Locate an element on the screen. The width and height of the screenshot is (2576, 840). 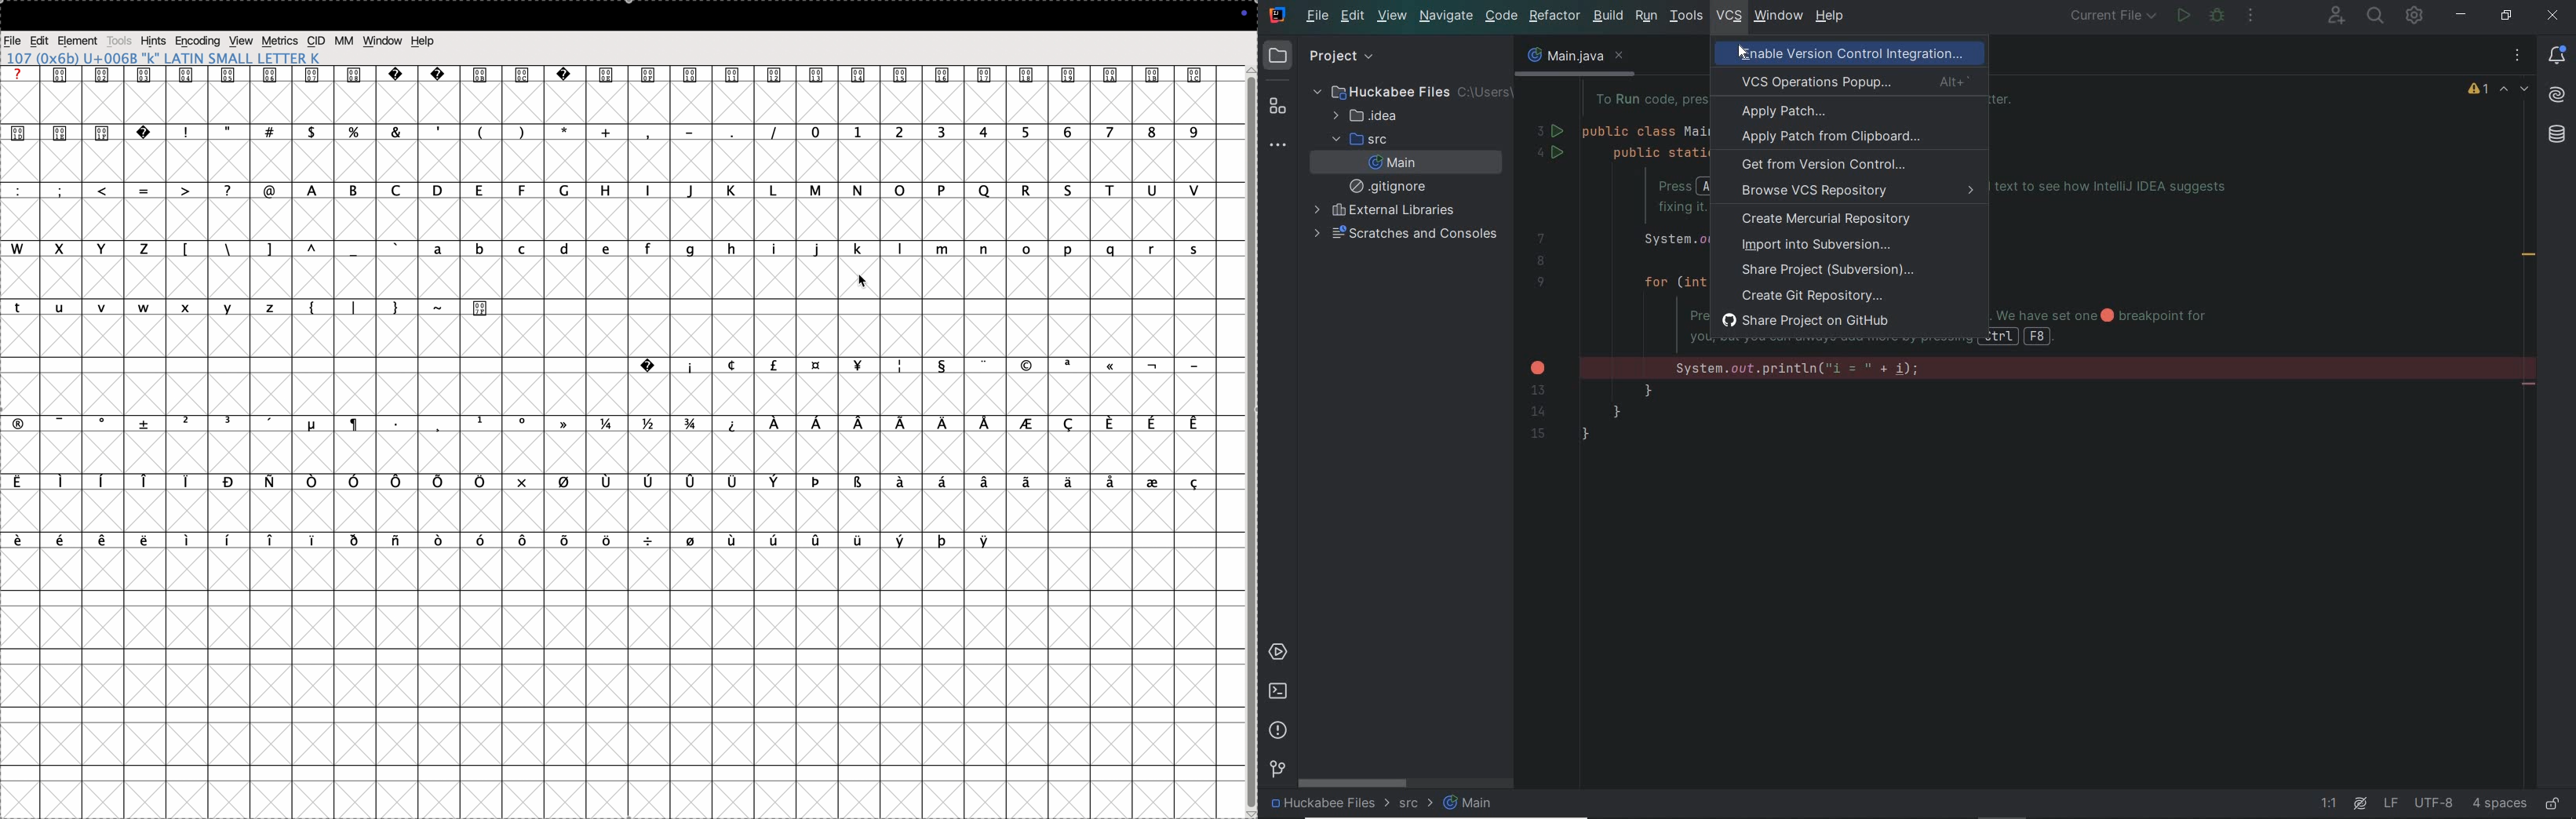
symbol list of o is located at coordinates (464, 542).